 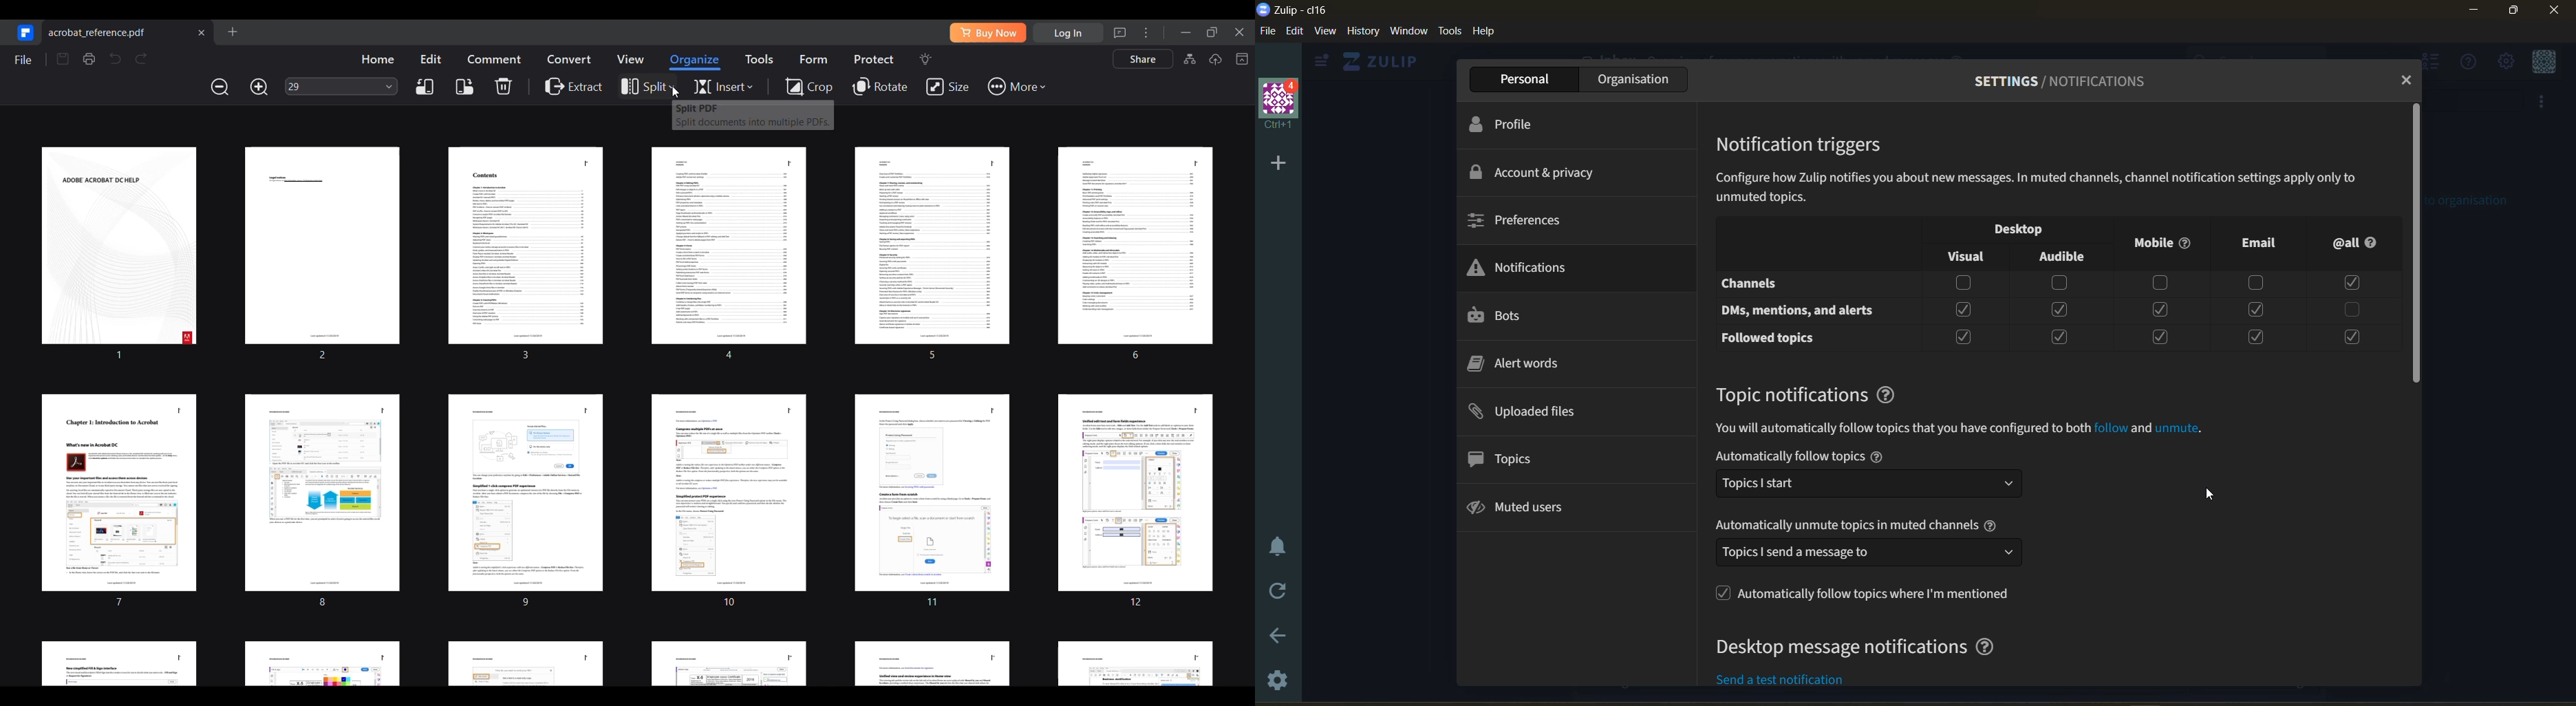 I want to click on topics, so click(x=1509, y=457).